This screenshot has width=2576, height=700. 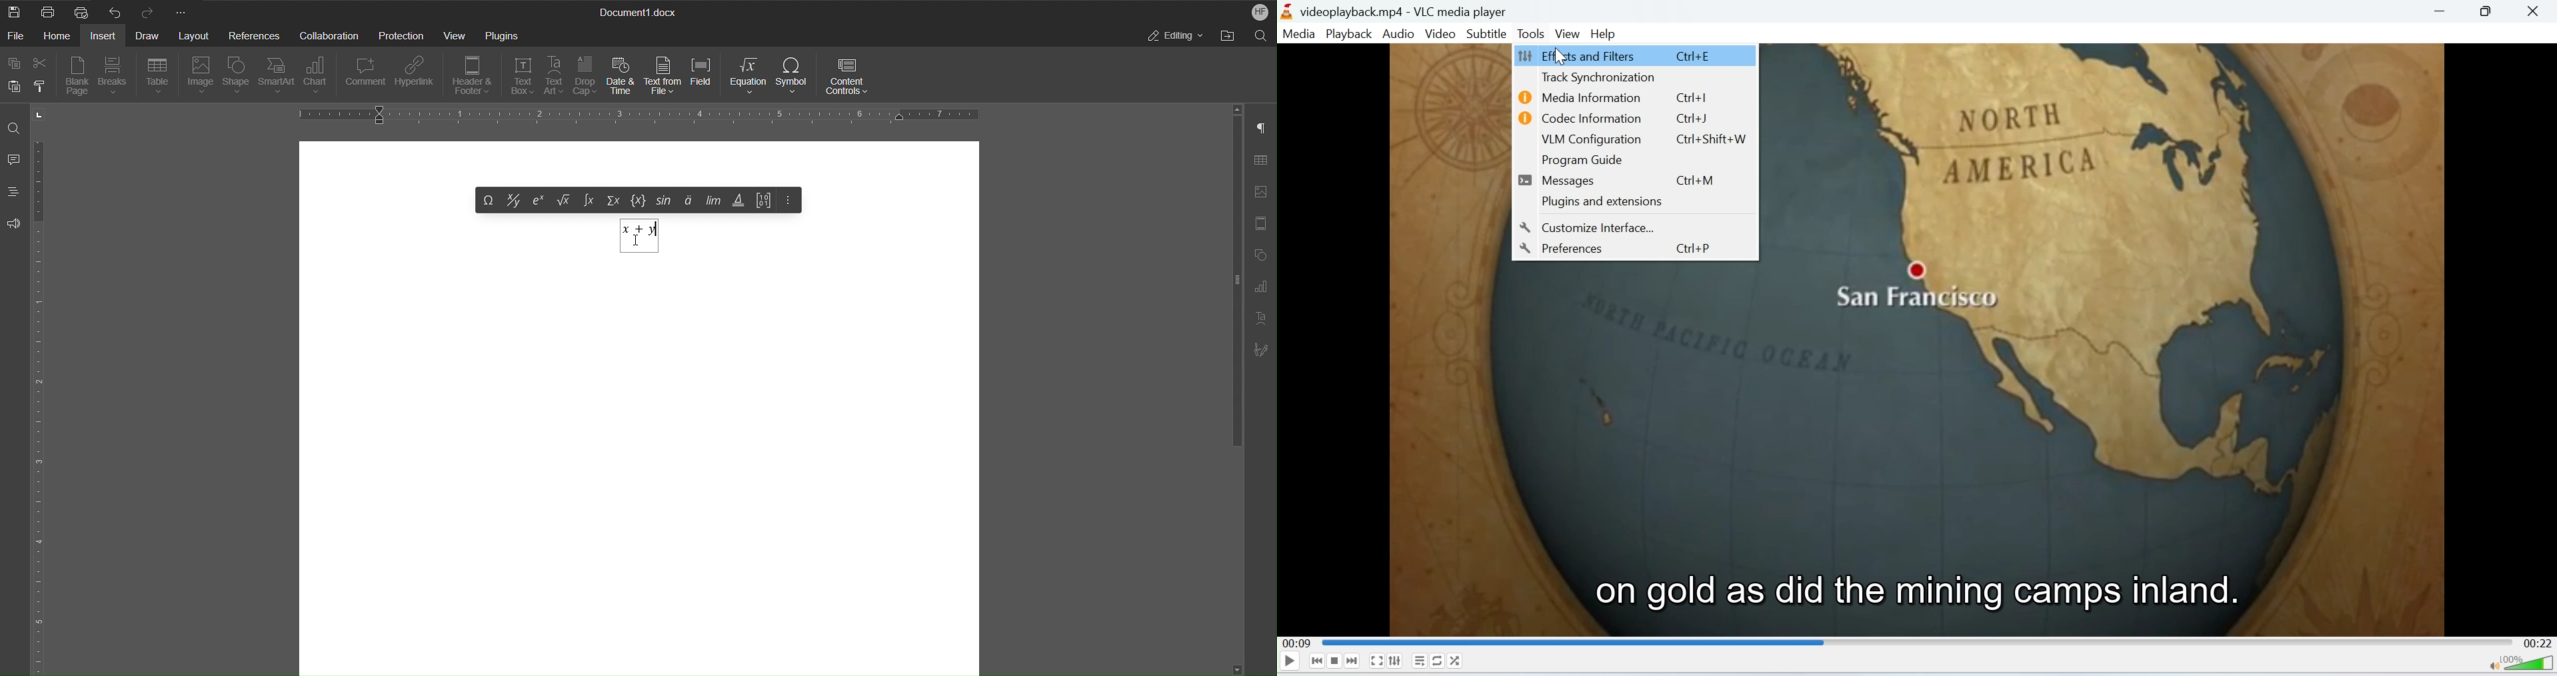 What do you see at coordinates (2538, 642) in the screenshot?
I see `00:22` at bounding box center [2538, 642].